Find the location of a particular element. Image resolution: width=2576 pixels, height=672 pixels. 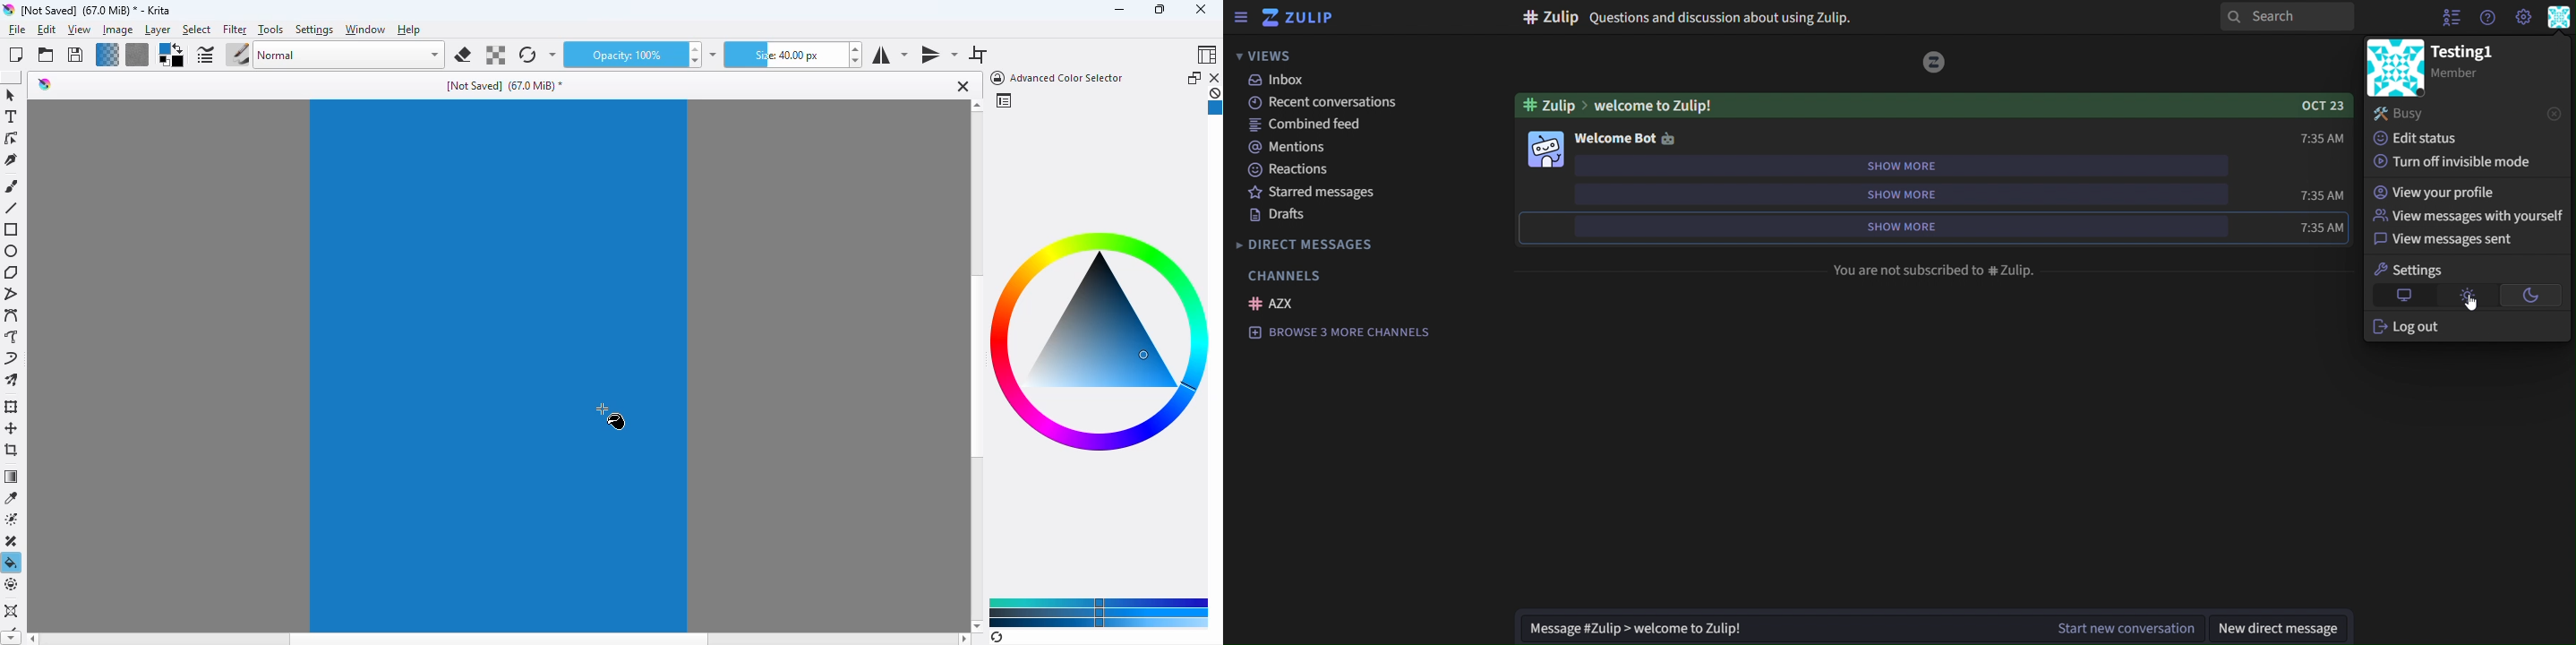

recent conversations is located at coordinates (1321, 103).